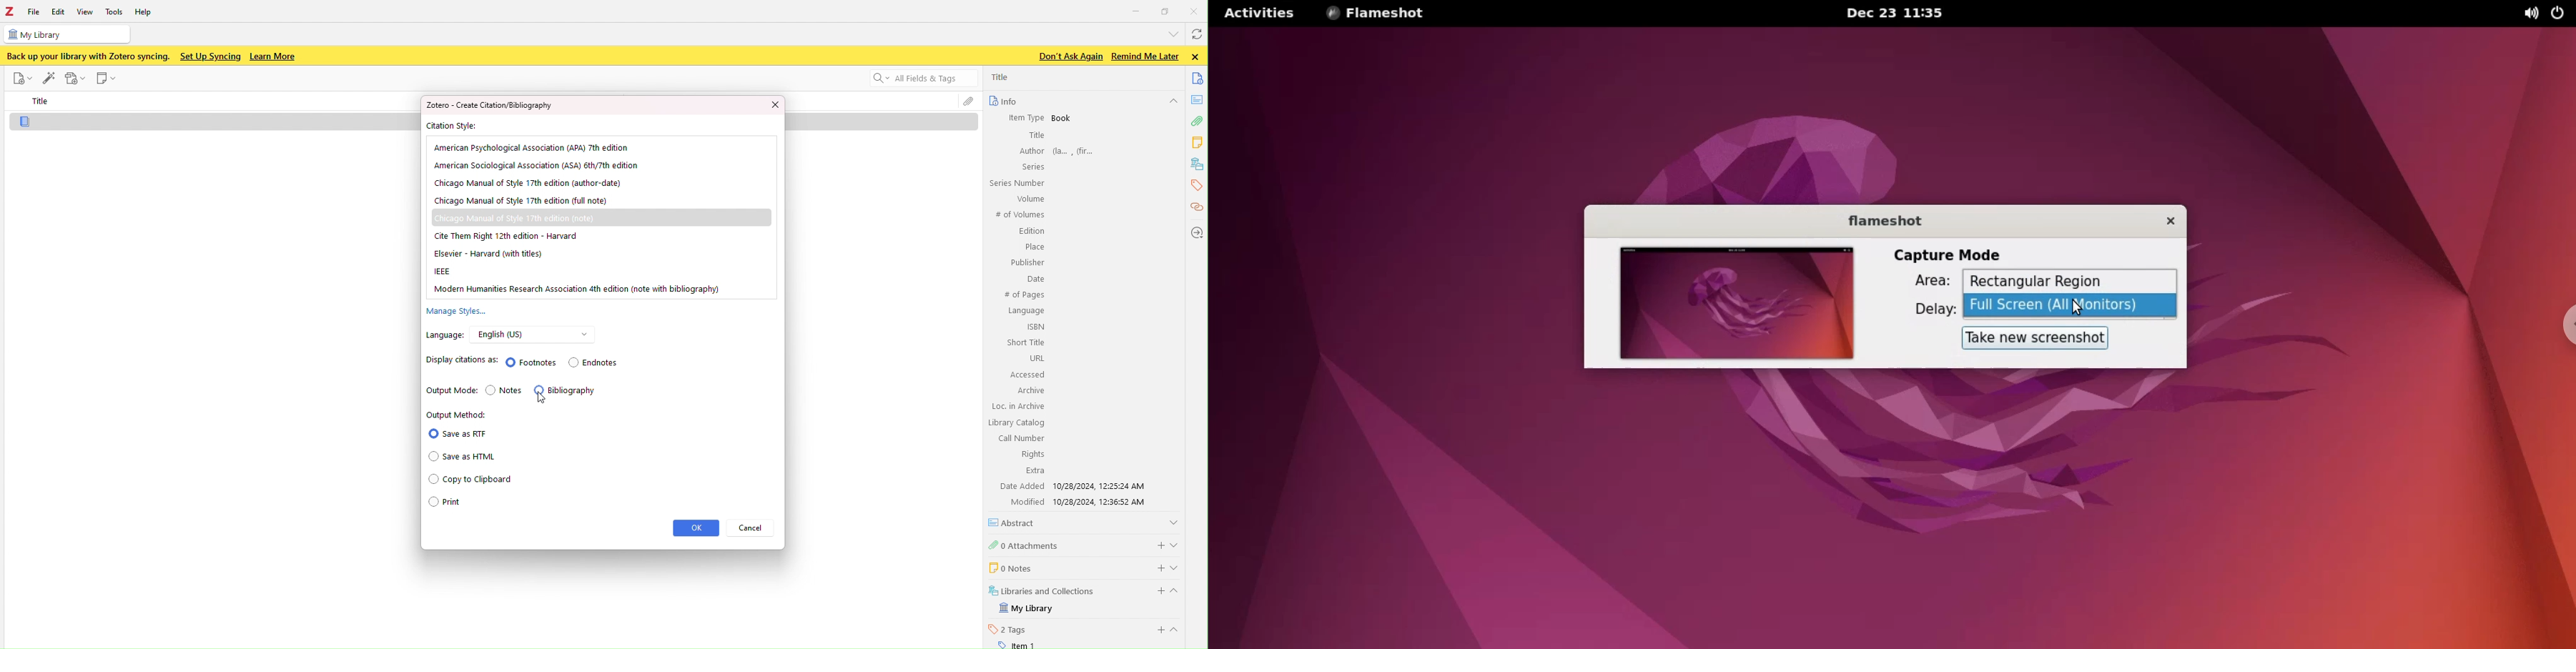 The width and height of the screenshot is (2576, 672). I want to click on citation style options, so click(601, 217).